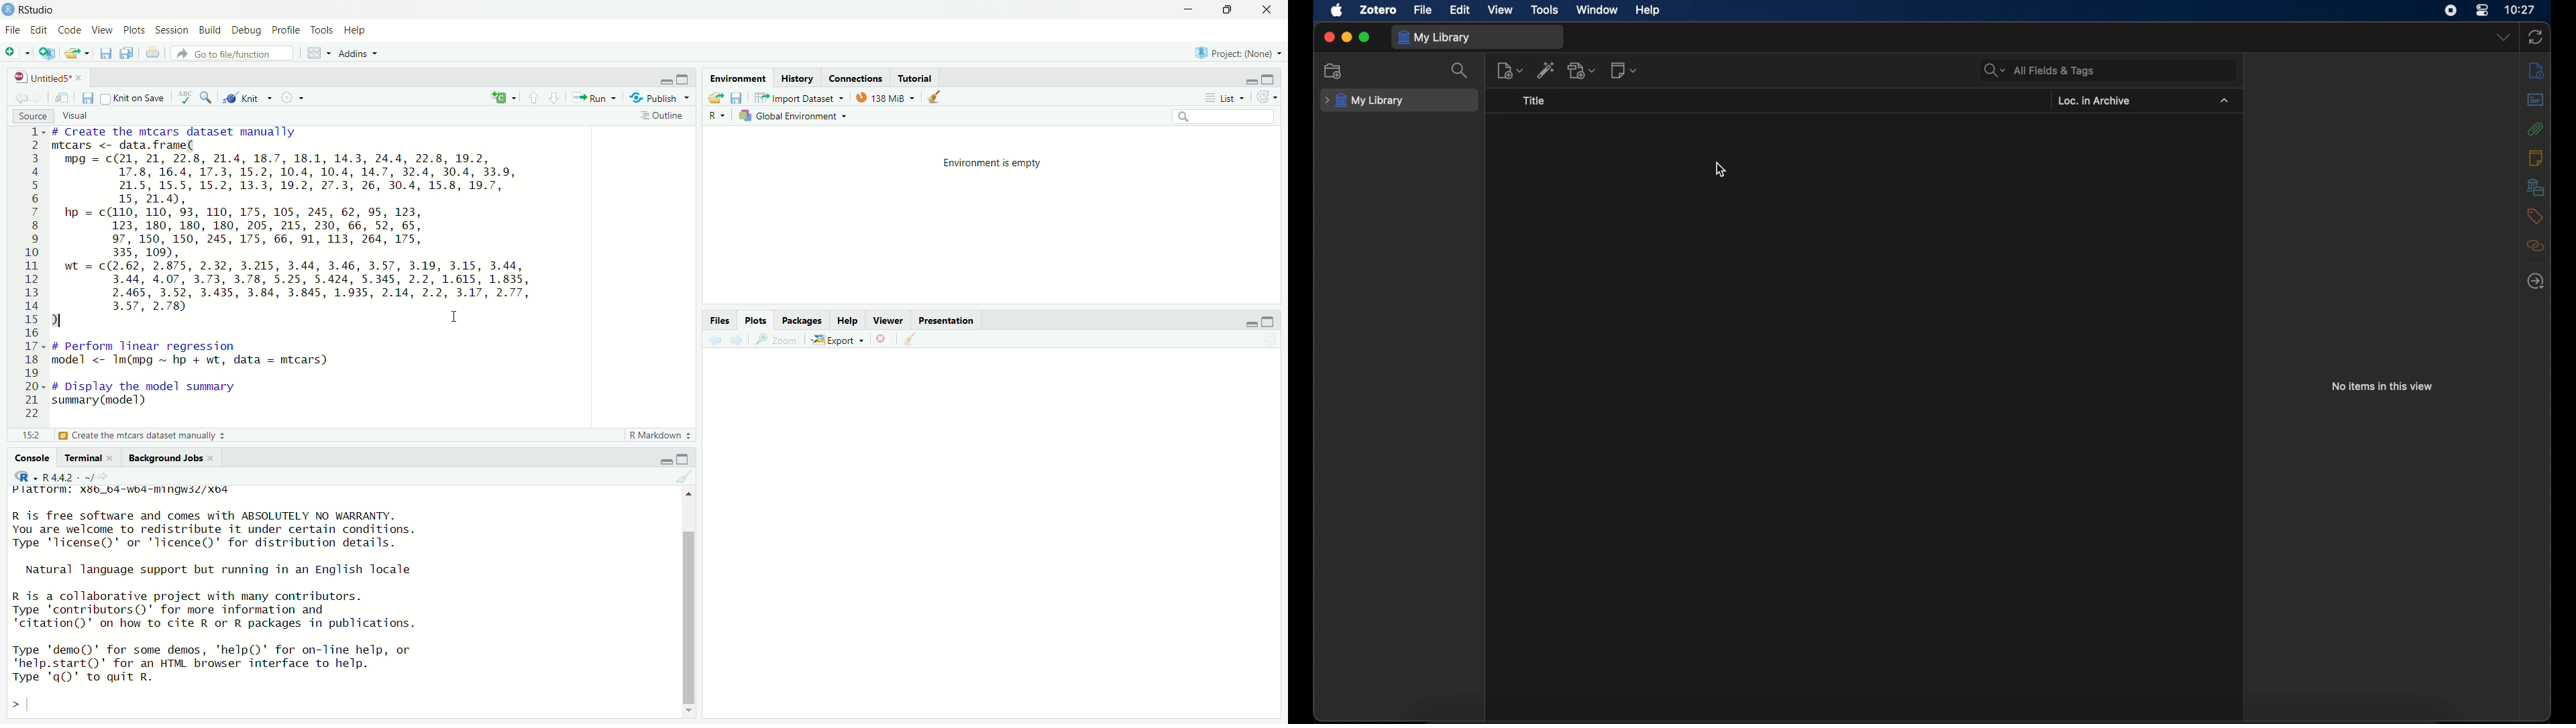 The height and width of the screenshot is (728, 2576). What do you see at coordinates (1461, 10) in the screenshot?
I see `edit` at bounding box center [1461, 10].